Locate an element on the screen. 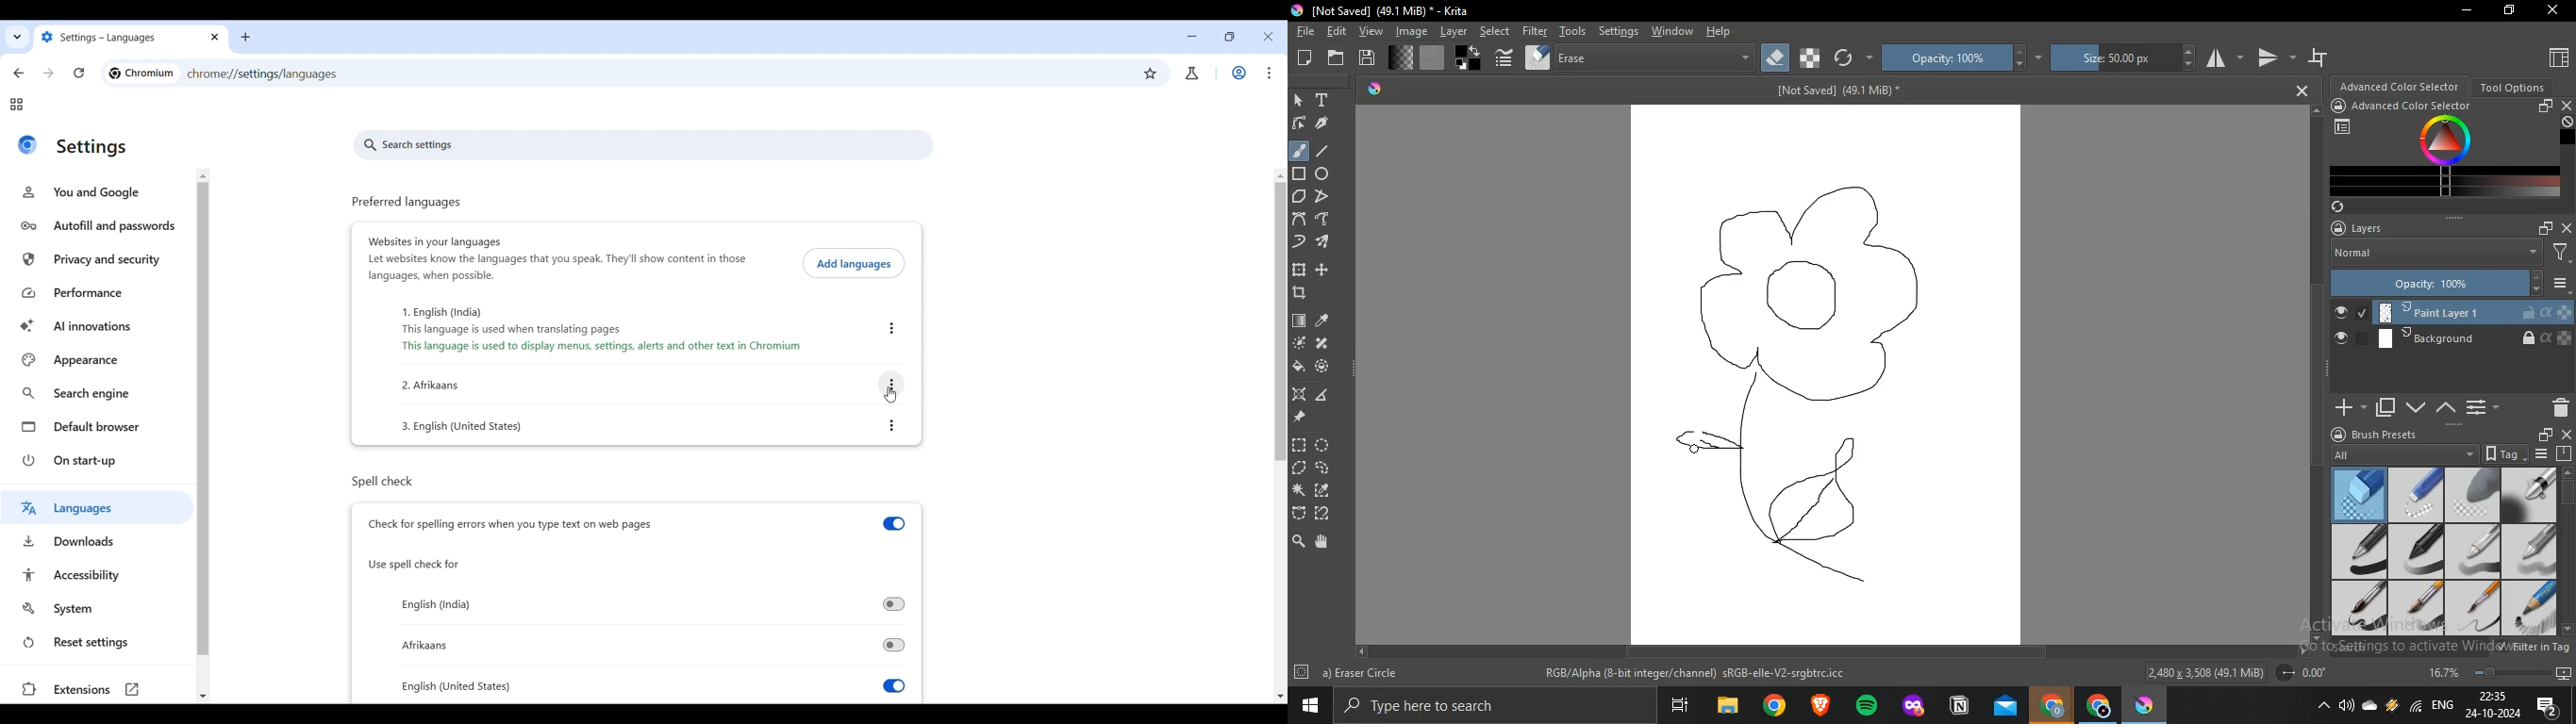 The height and width of the screenshot is (728, 2576). Slideshow is located at coordinates (2564, 671).